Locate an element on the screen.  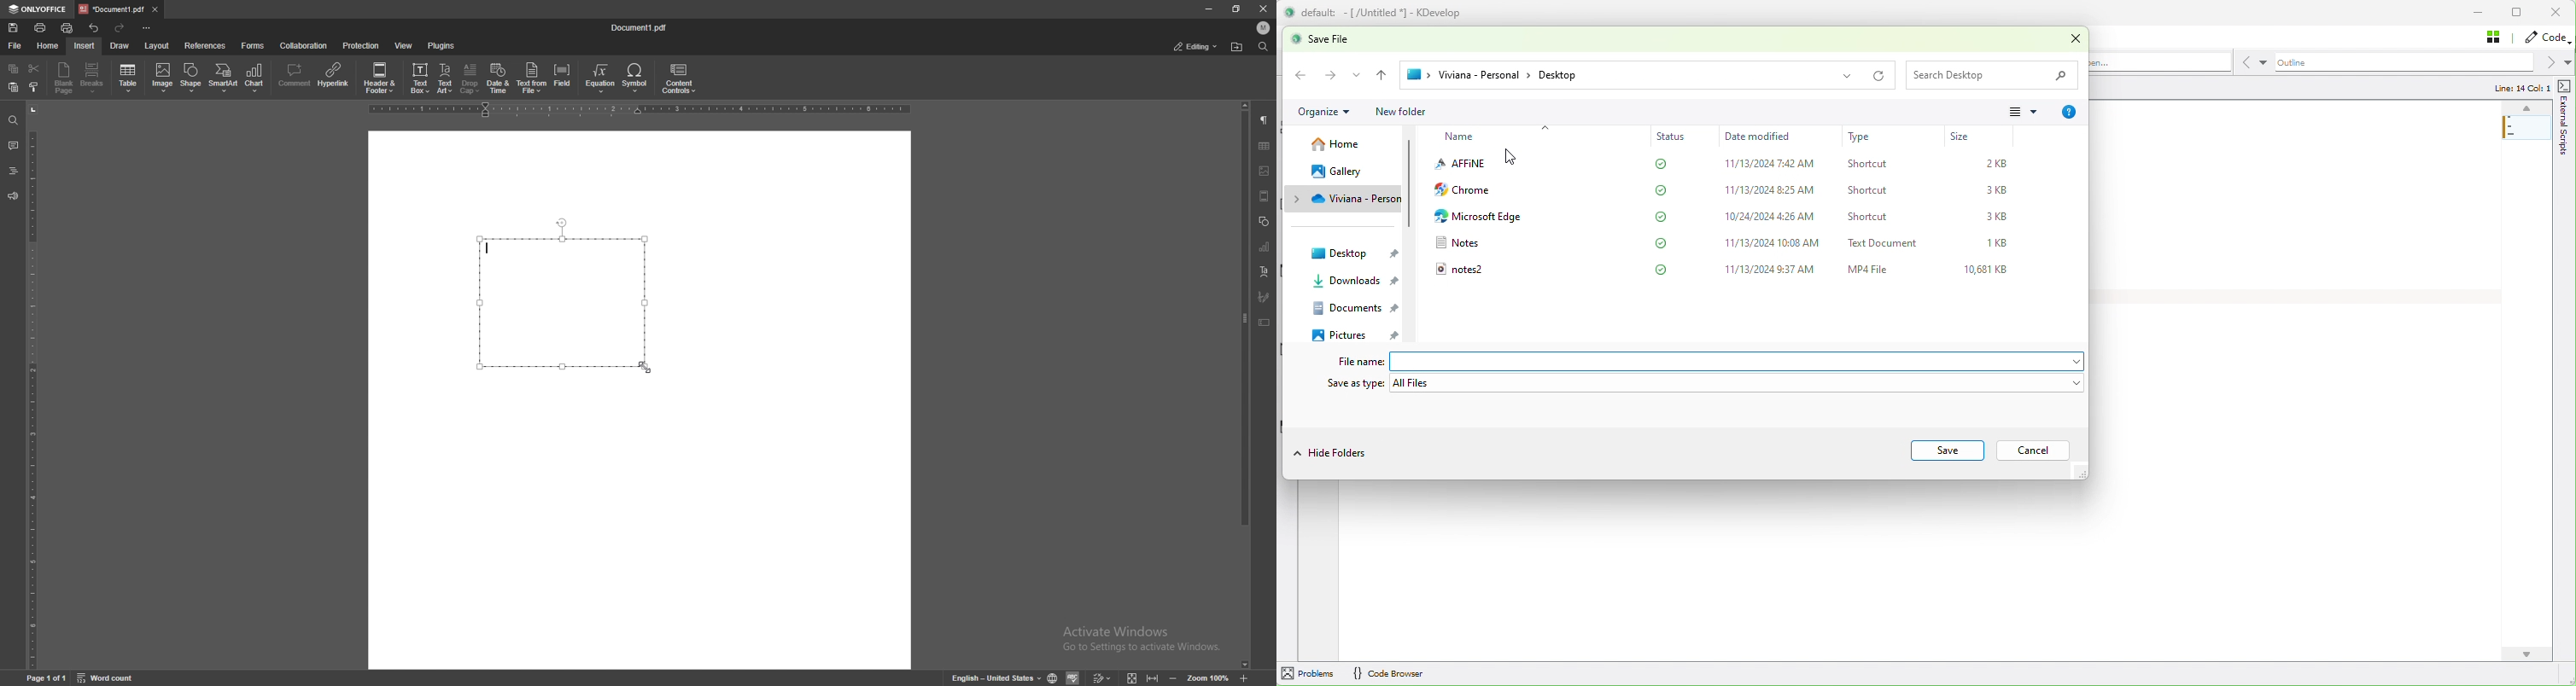
chart is located at coordinates (257, 78).